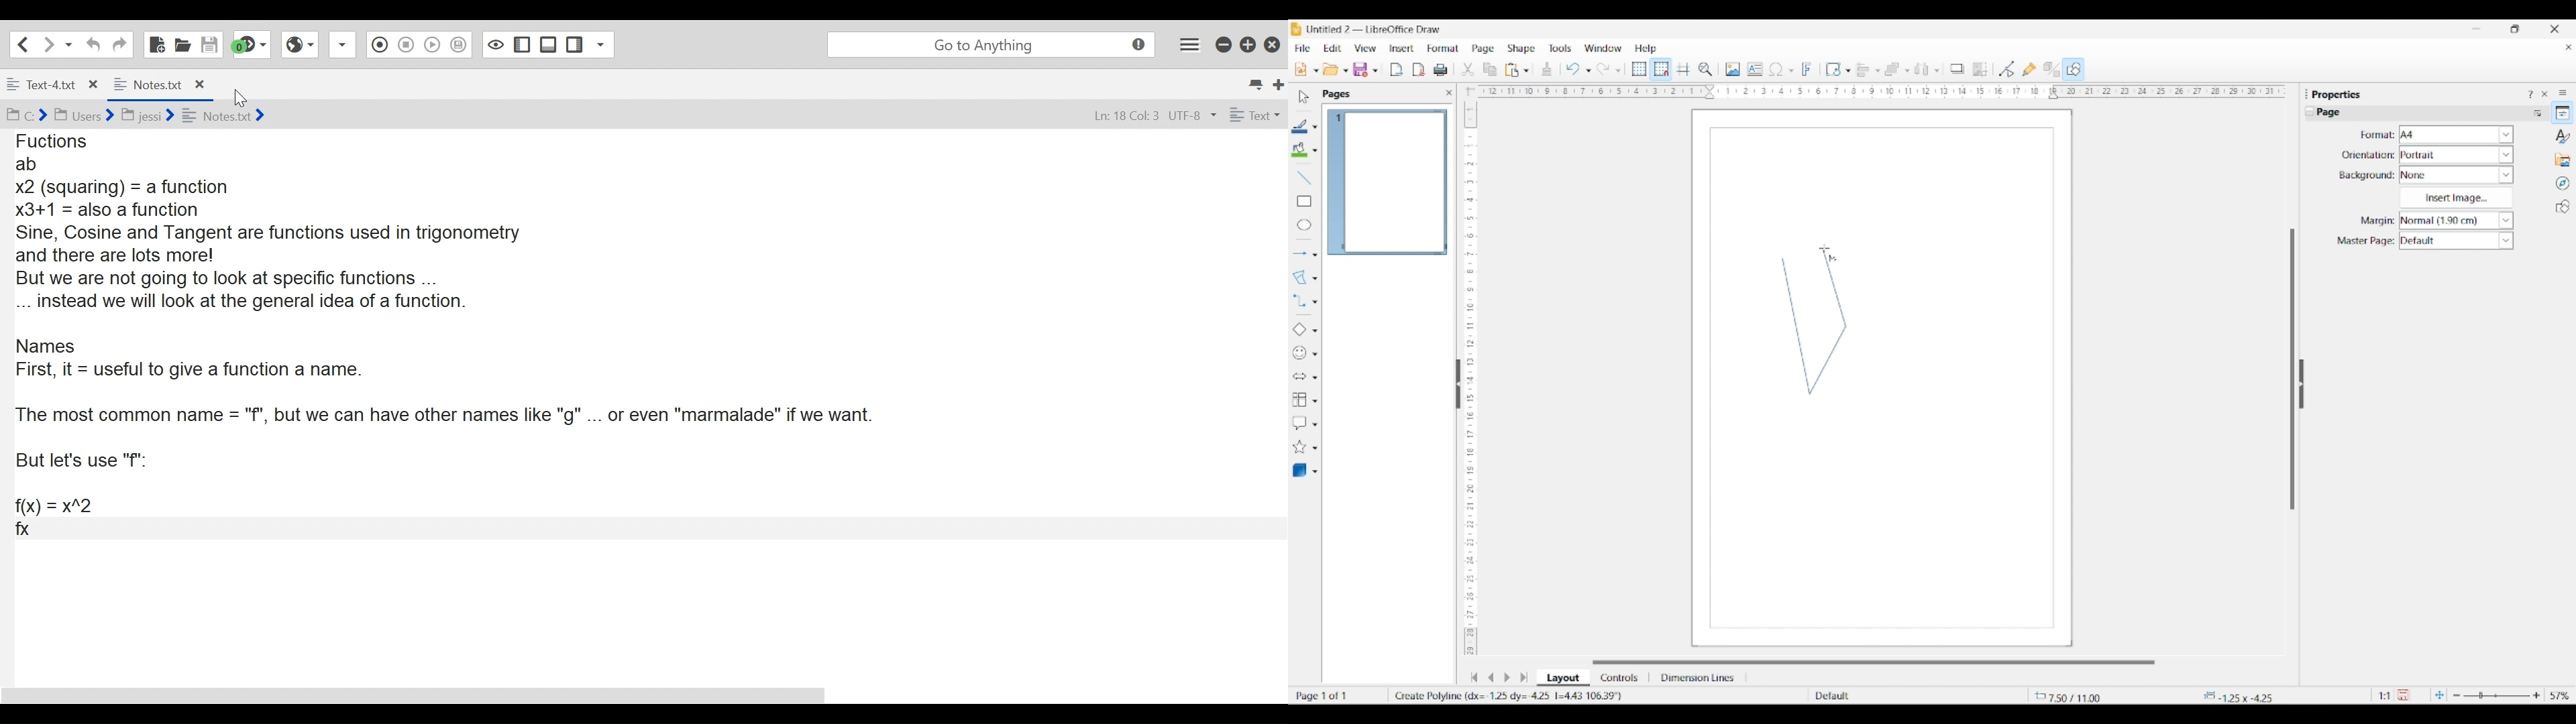 The height and width of the screenshot is (728, 2576). Describe the element at coordinates (1603, 69) in the screenshot. I see `Redo last action` at that location.